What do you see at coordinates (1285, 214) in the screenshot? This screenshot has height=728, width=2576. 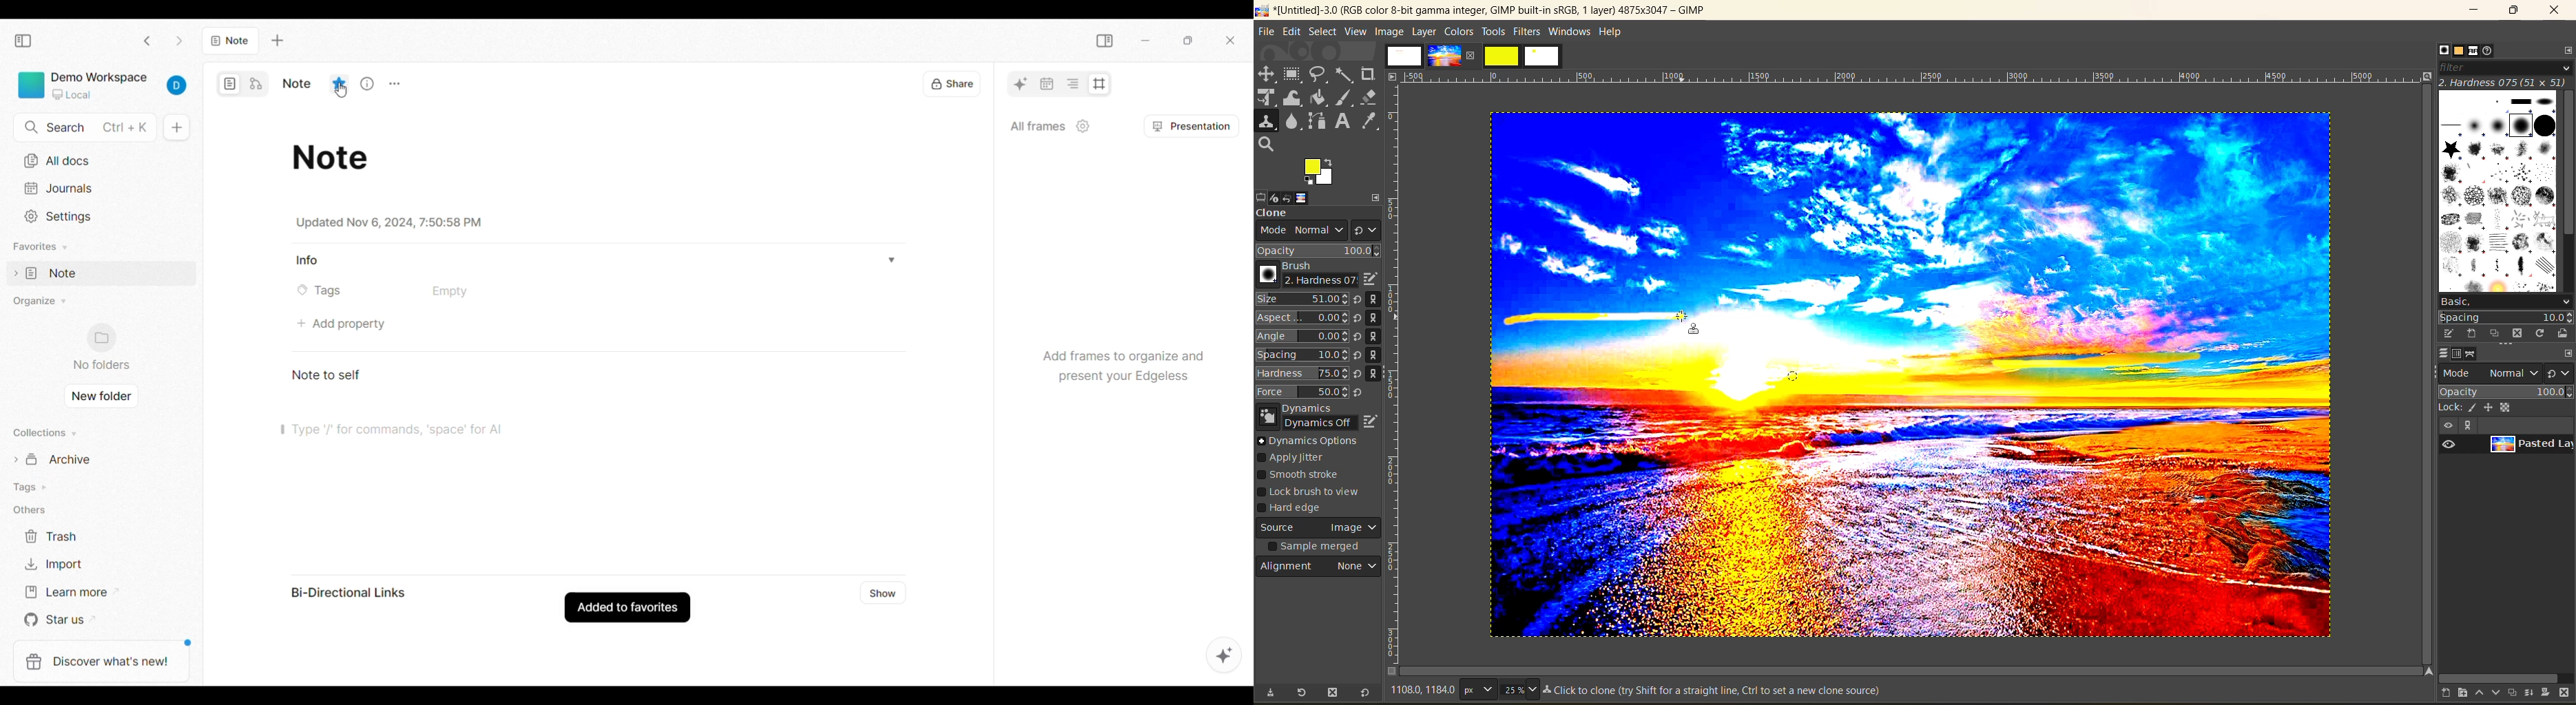 I see `clone` at bounding box center [1285, 214].